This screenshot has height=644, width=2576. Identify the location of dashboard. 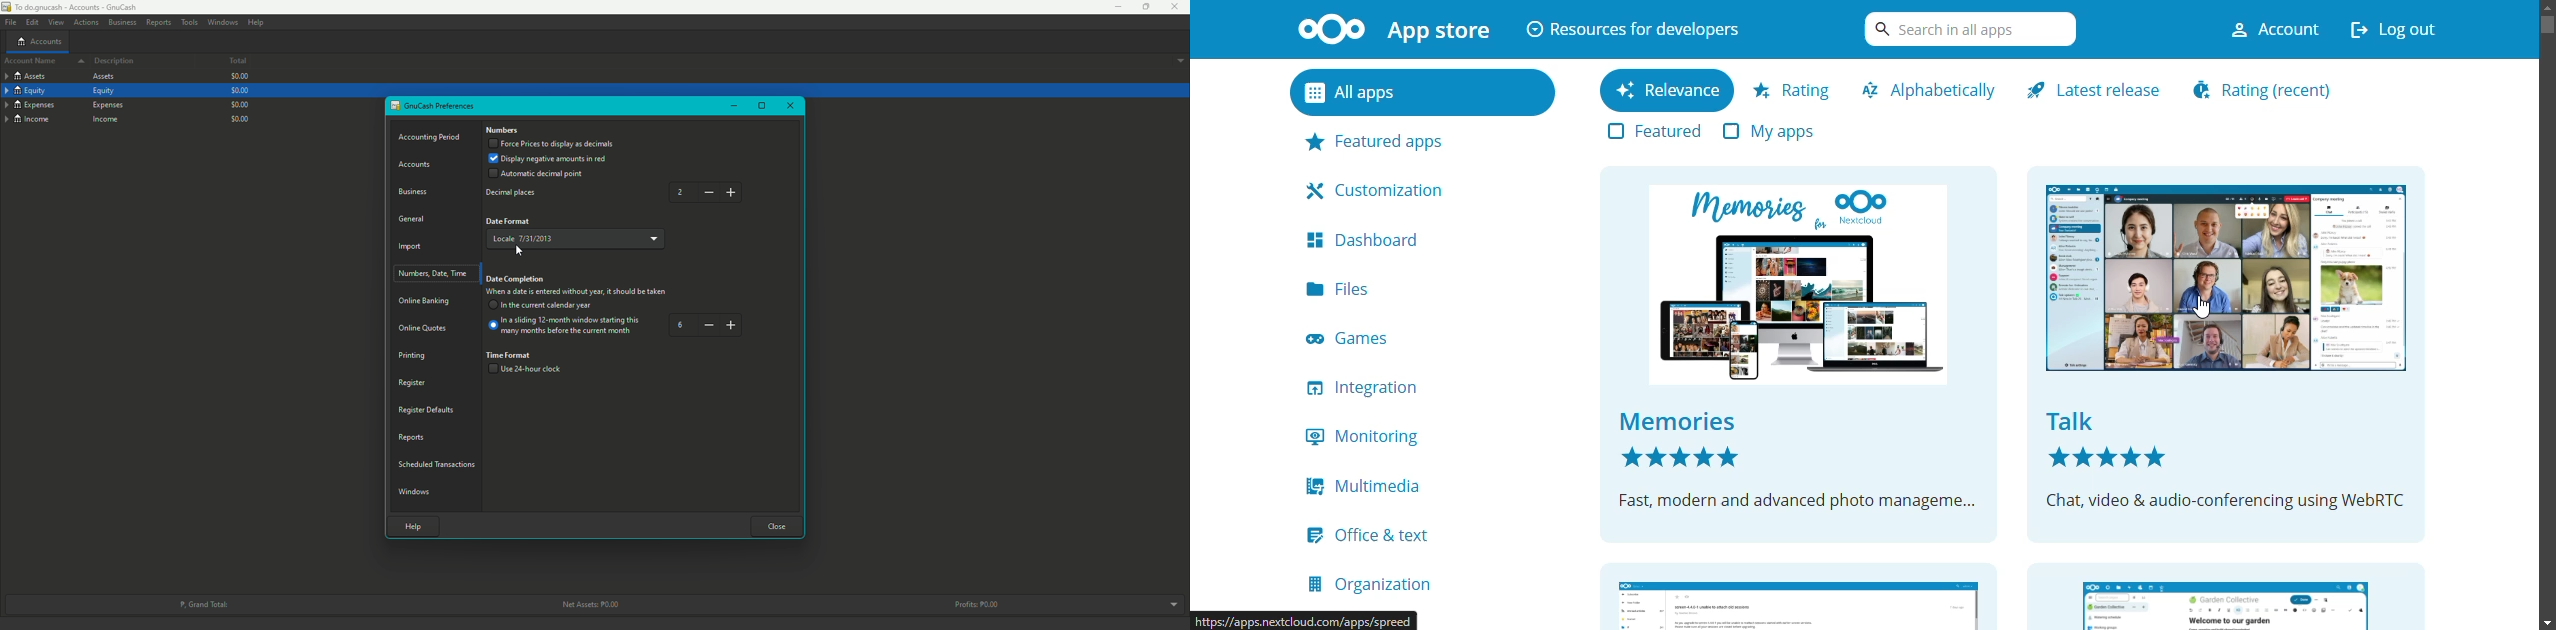
(1367, 239).